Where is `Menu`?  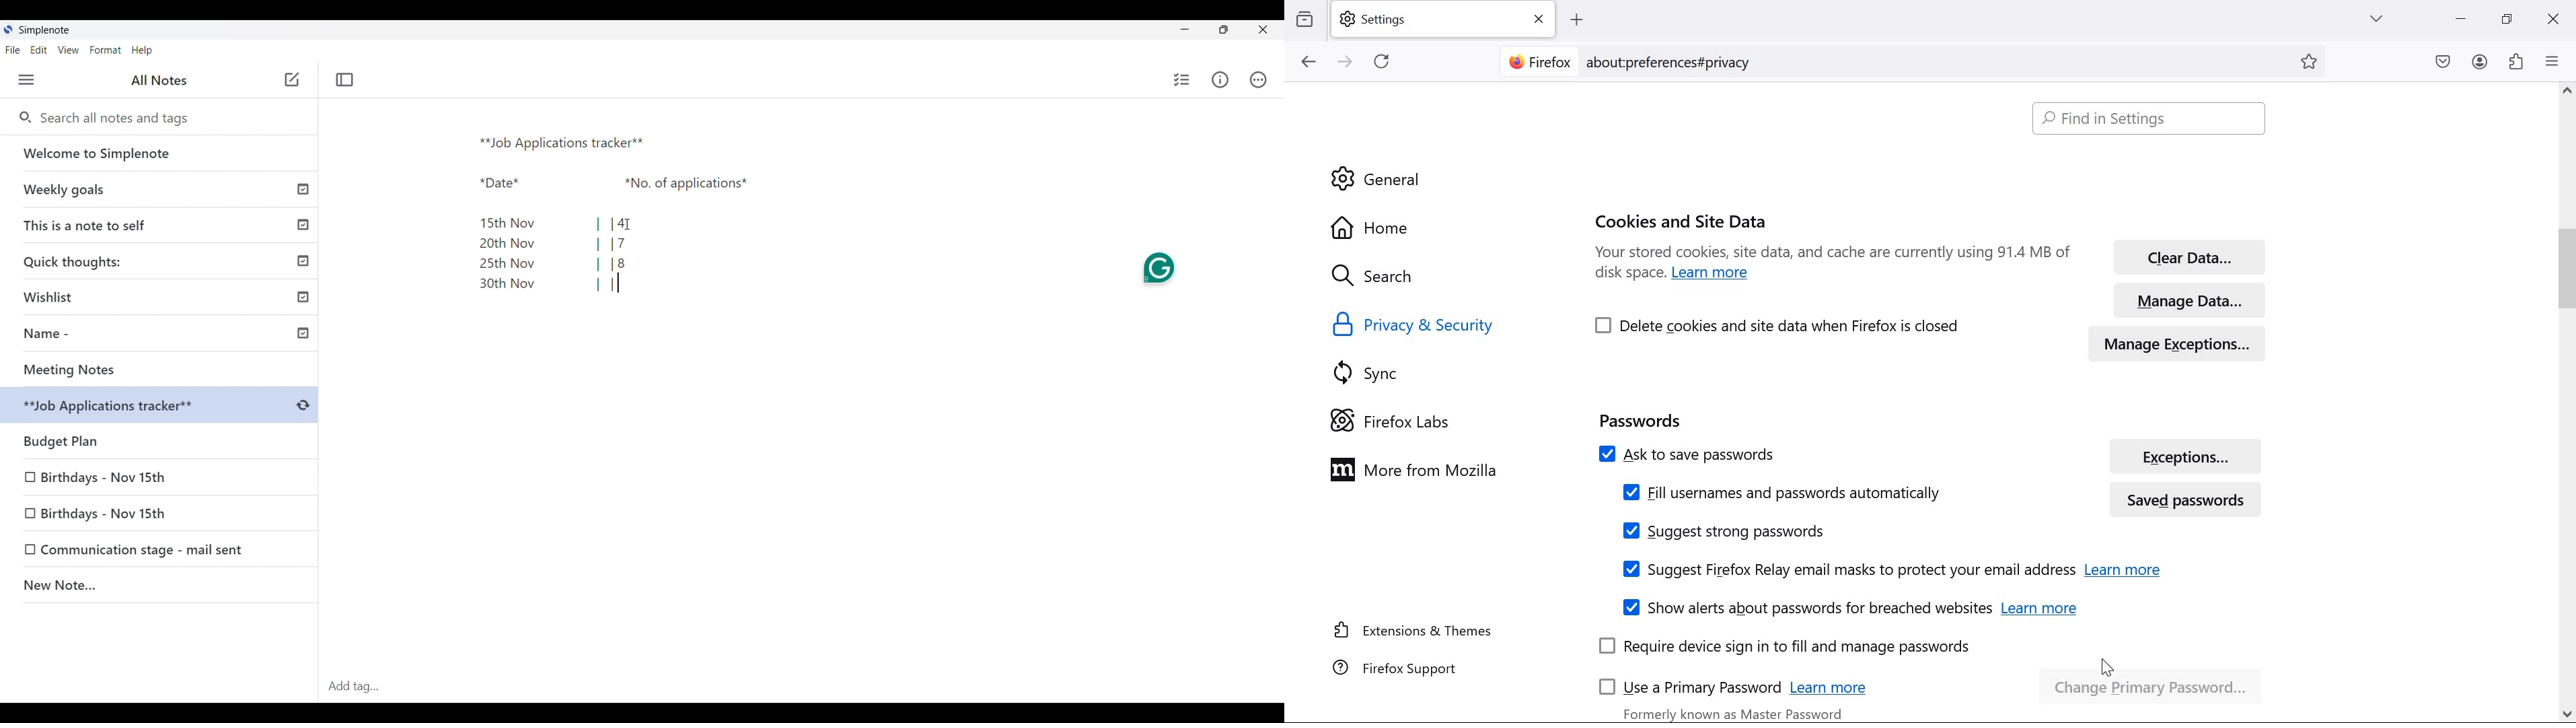 Menu is located at coordinates (26, 80).